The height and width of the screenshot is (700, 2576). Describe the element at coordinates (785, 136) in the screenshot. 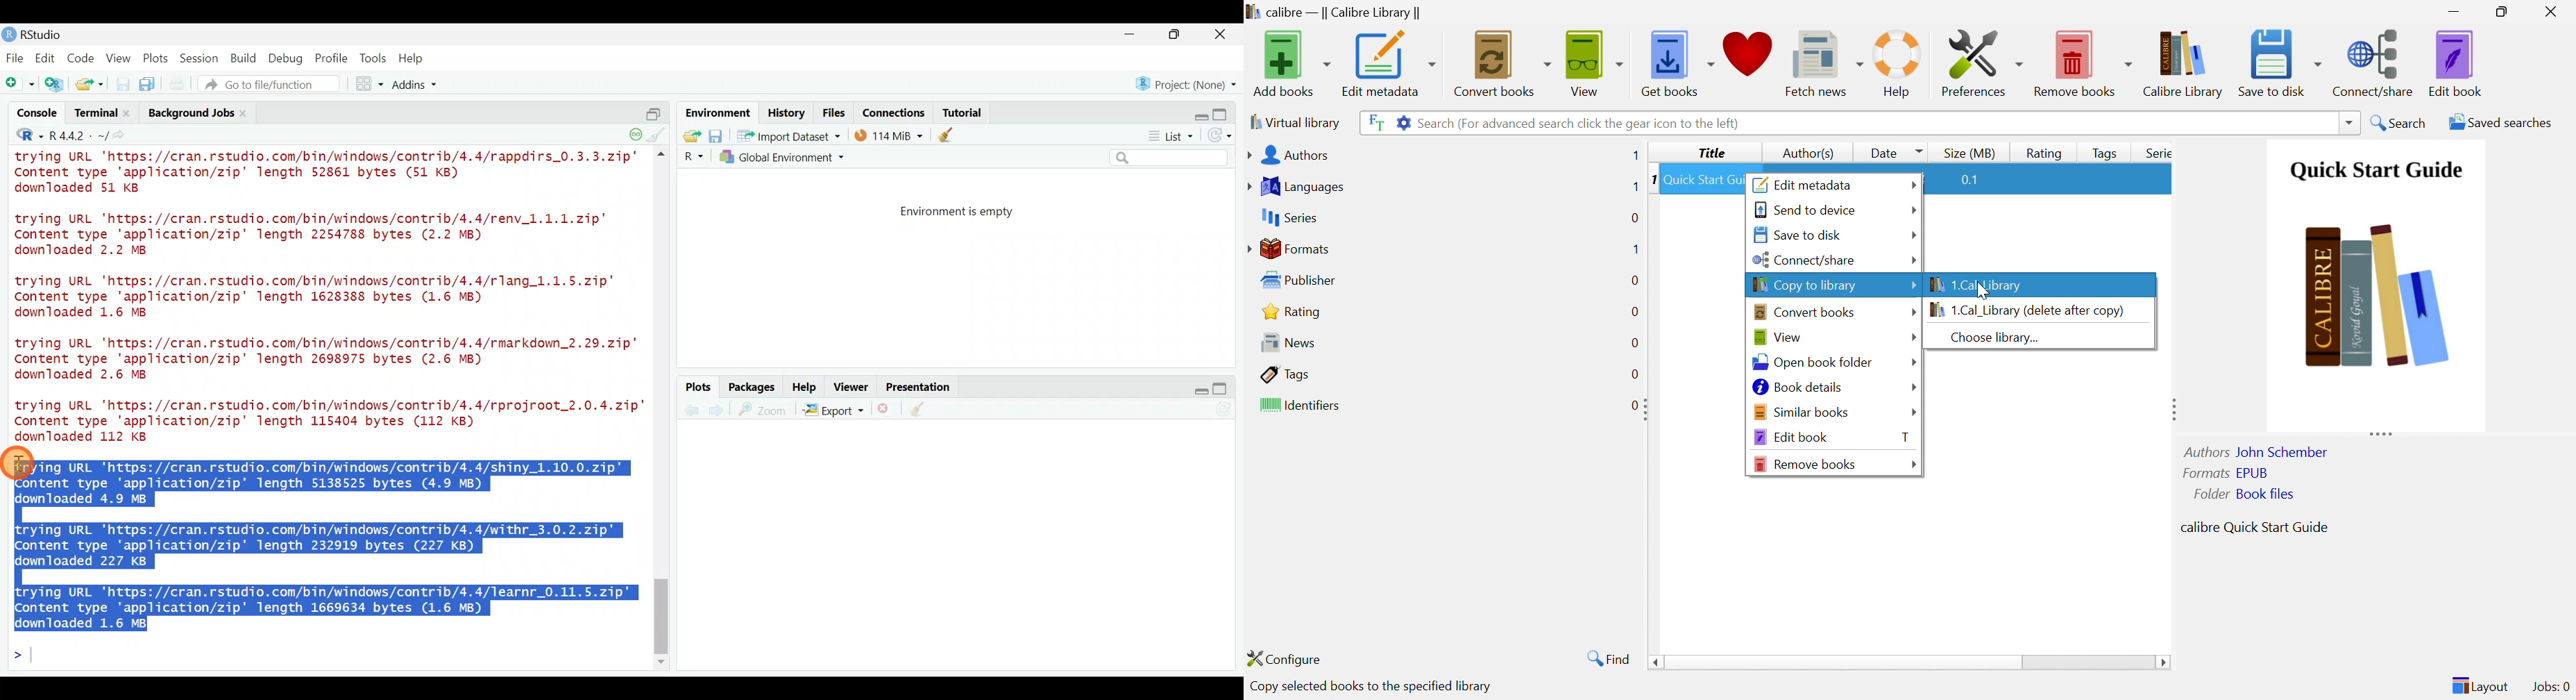

I see `* Import Dataset *` at that location.